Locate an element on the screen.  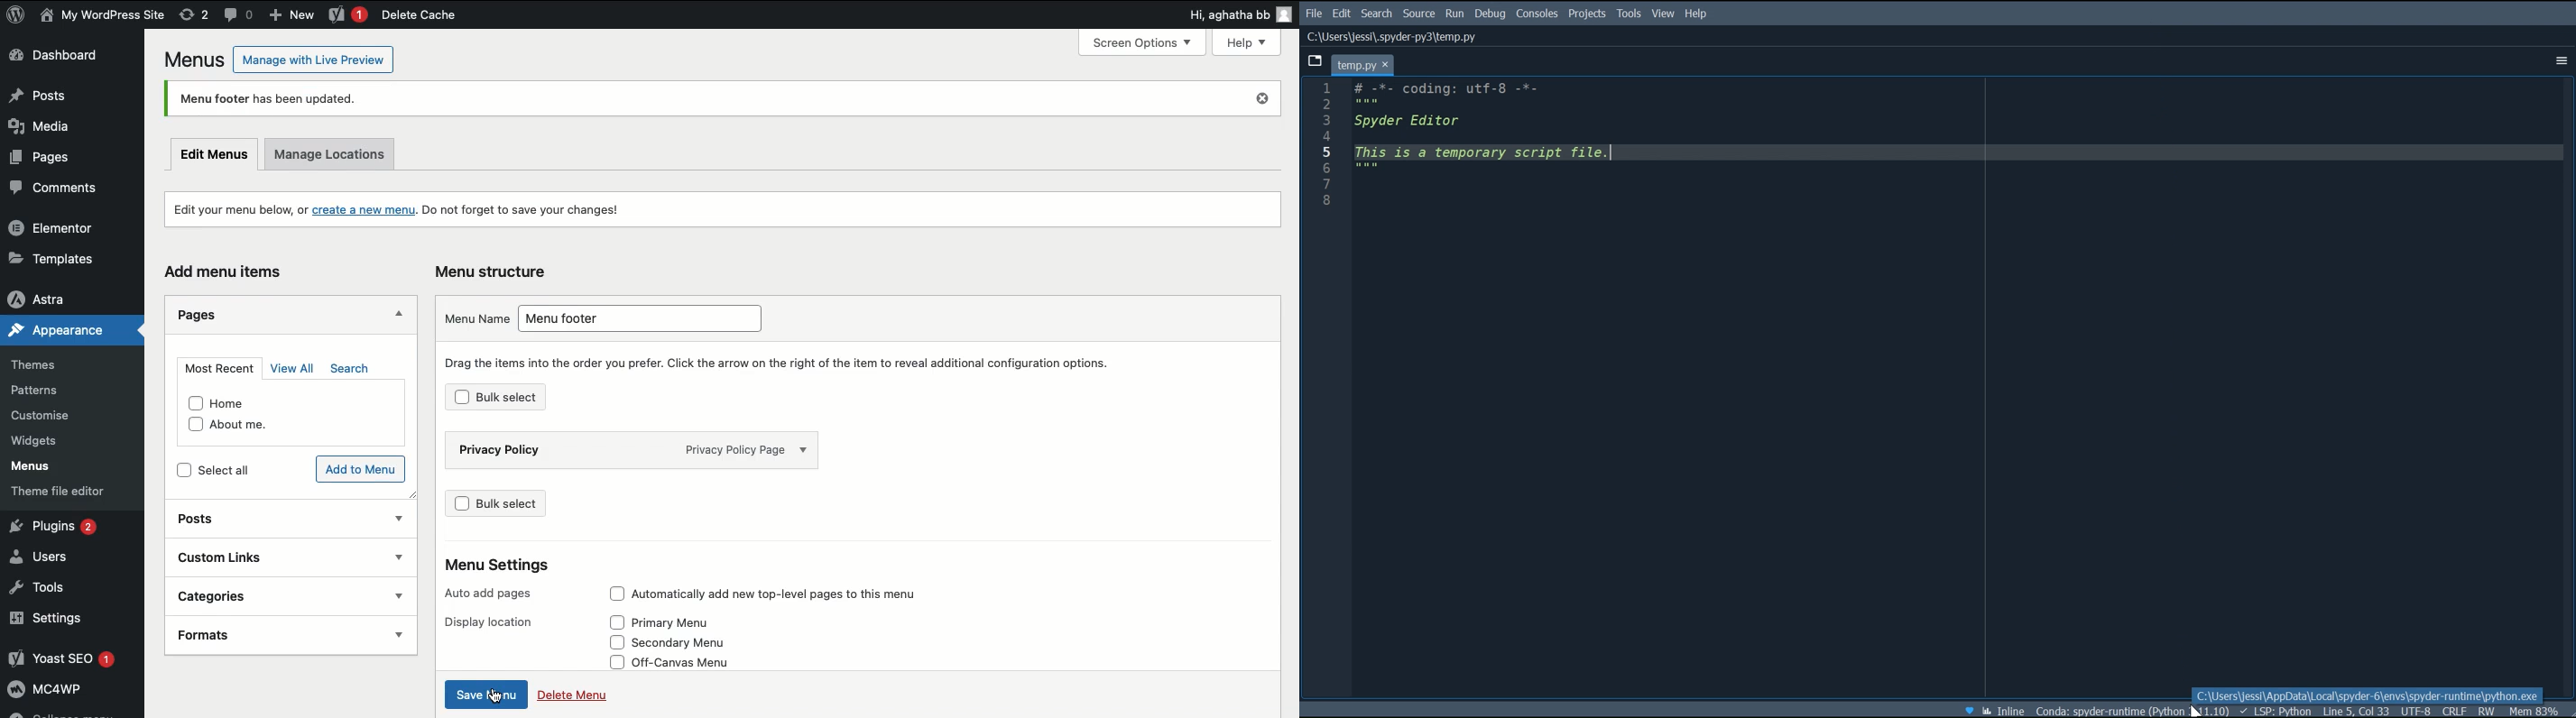
Run is located at coordinates (1456, 14).